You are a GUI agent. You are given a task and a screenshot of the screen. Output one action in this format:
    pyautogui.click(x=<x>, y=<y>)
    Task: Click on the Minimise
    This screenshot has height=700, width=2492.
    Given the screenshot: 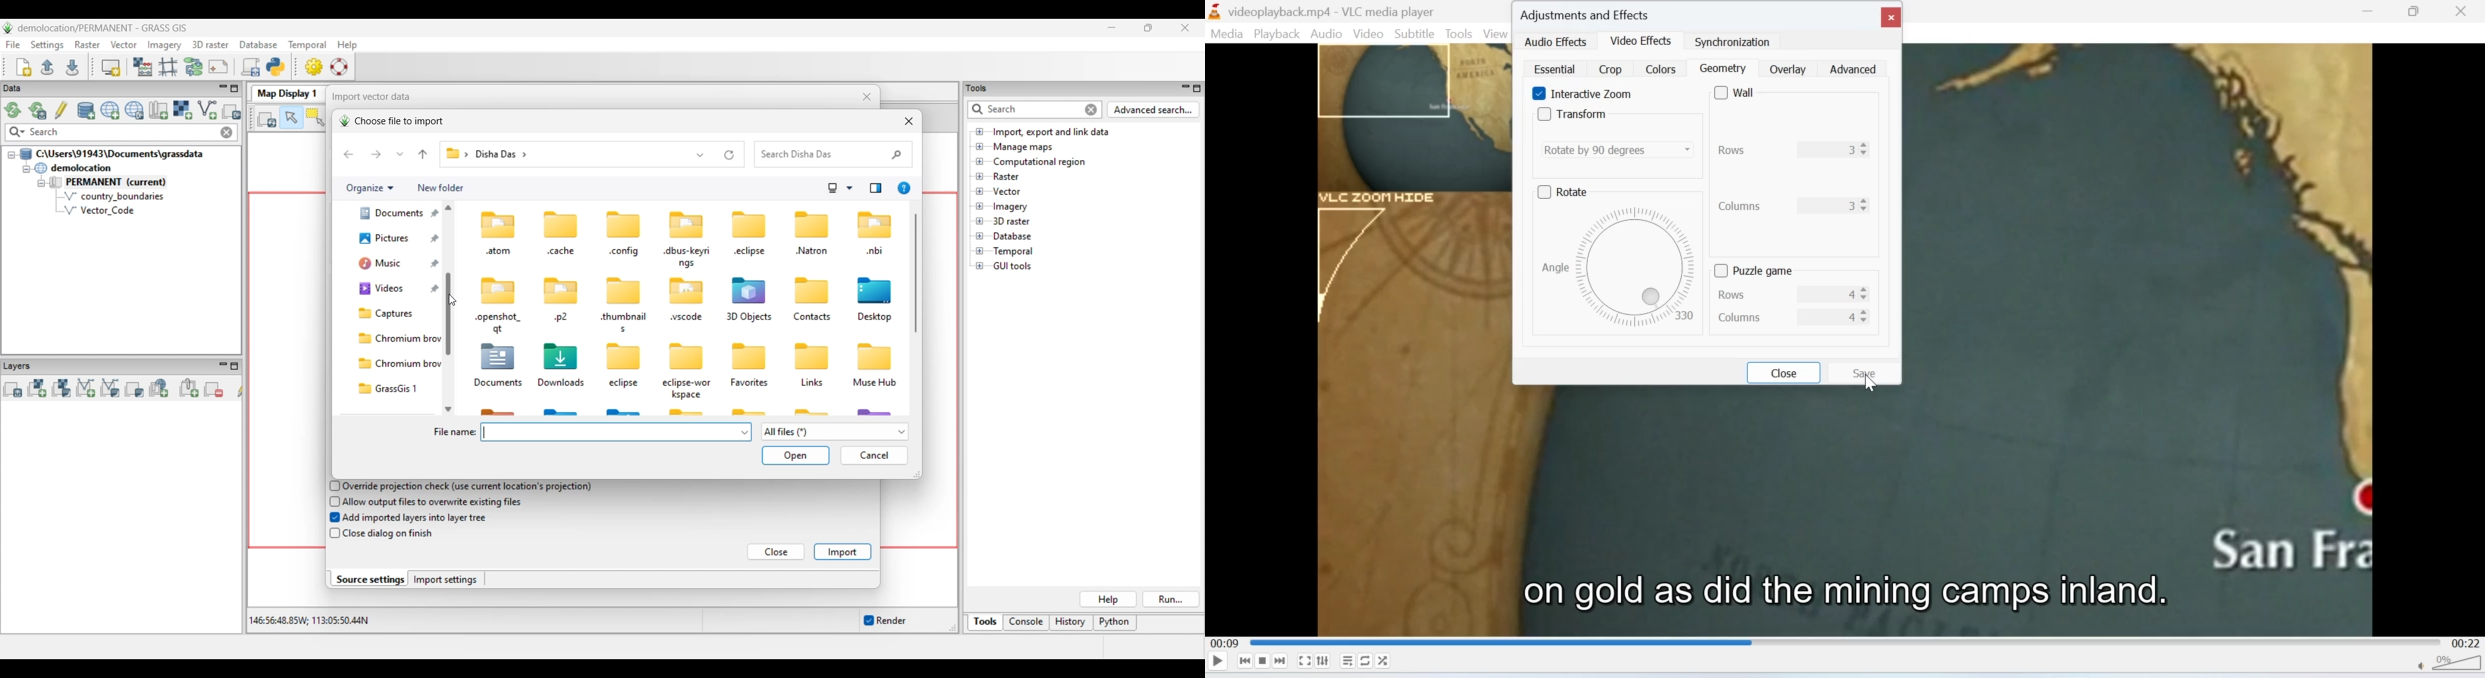 What is the action you would take?
    pyautogui.click(x=2413, y=11)
    